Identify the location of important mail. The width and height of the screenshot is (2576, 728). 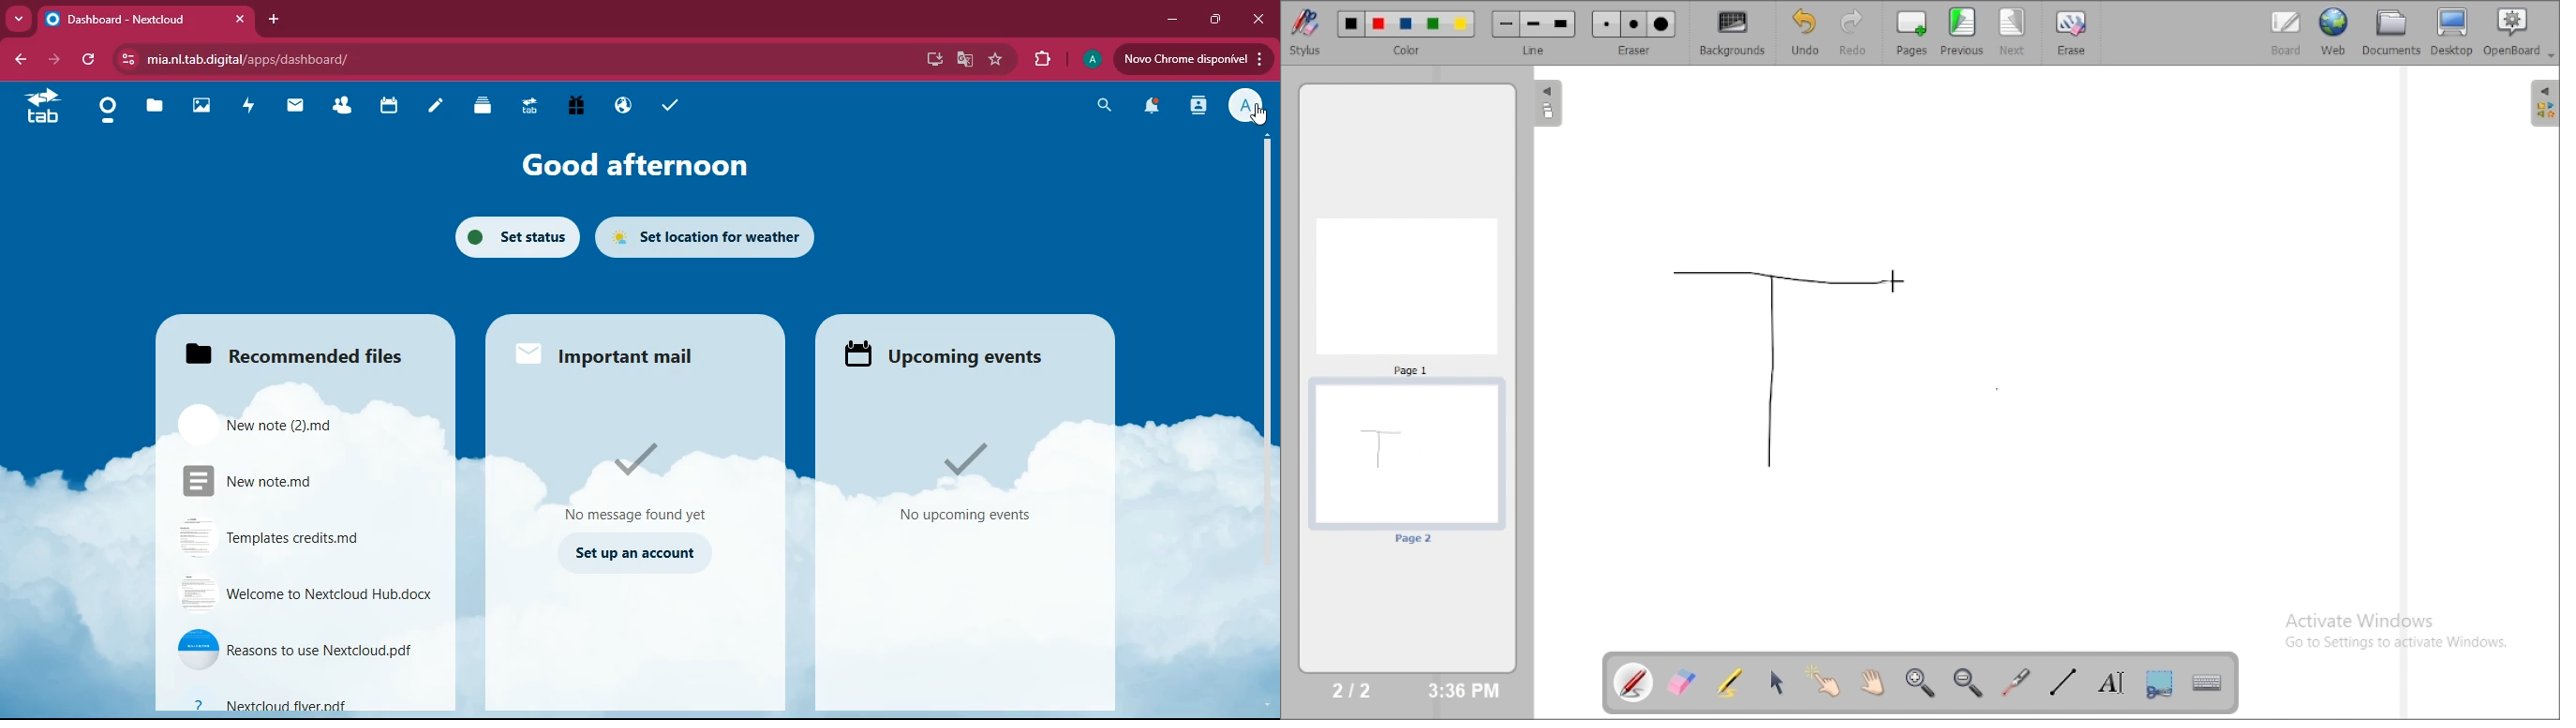
(618, 353).